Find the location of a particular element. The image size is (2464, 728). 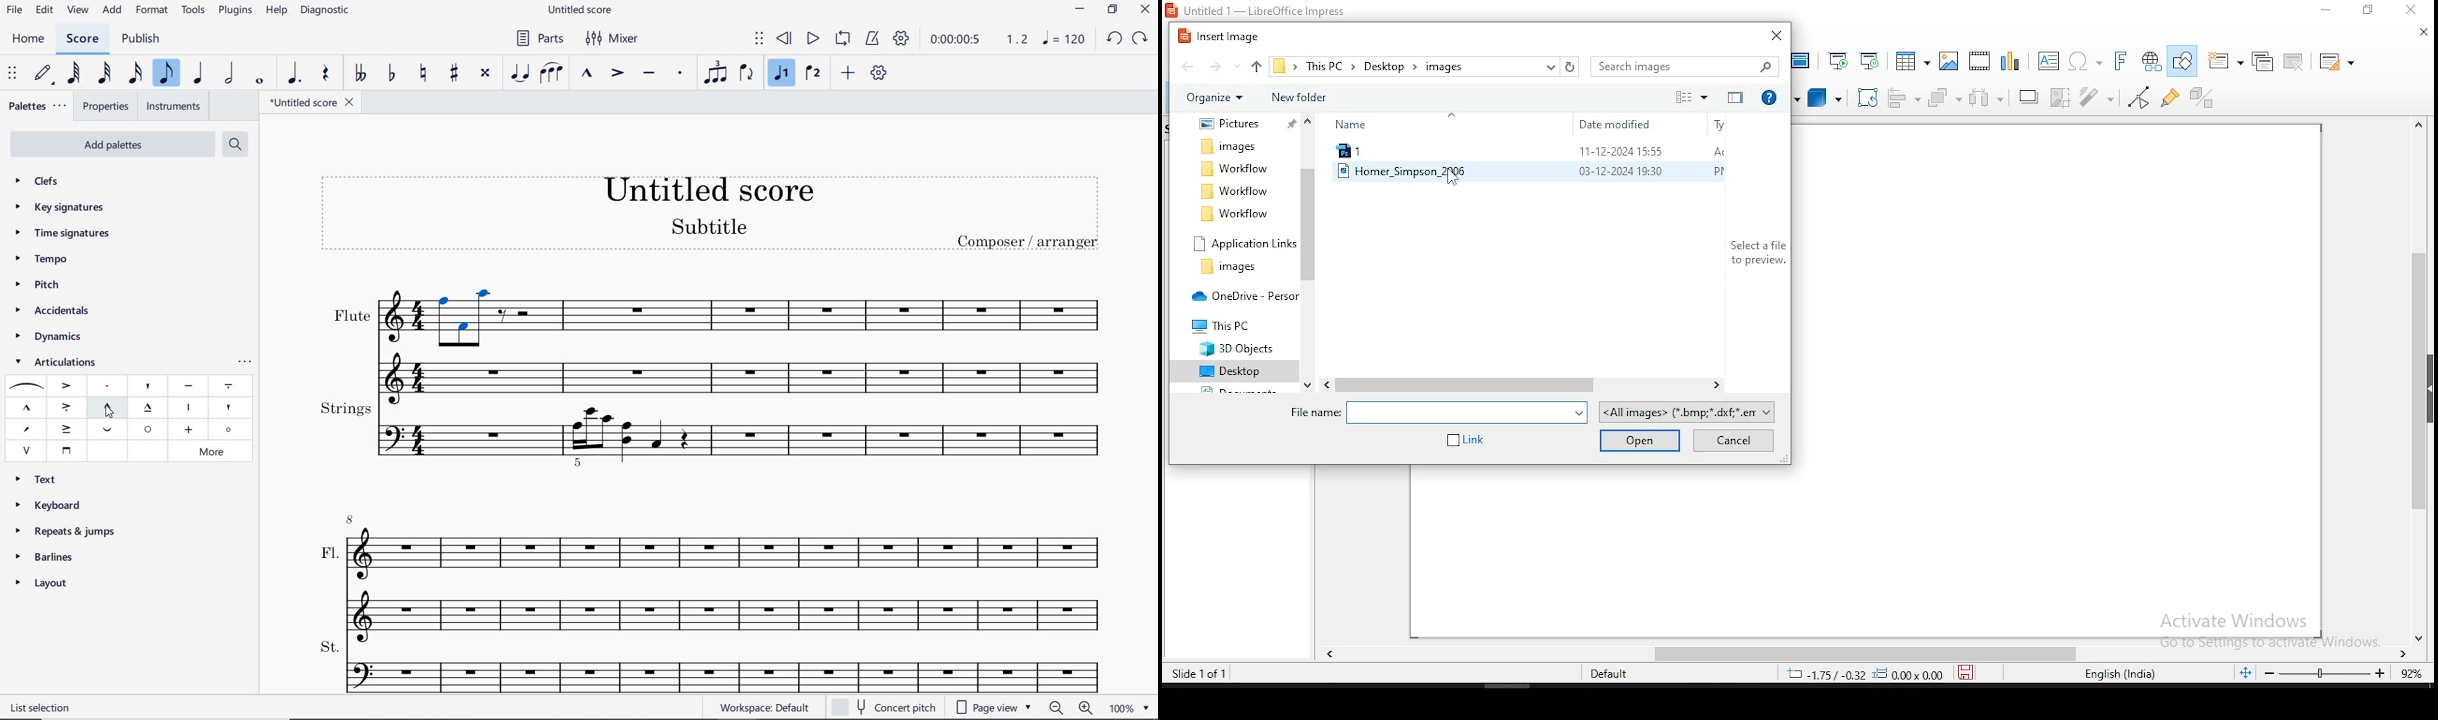

concert pitch is located at coordinates (886, 706).